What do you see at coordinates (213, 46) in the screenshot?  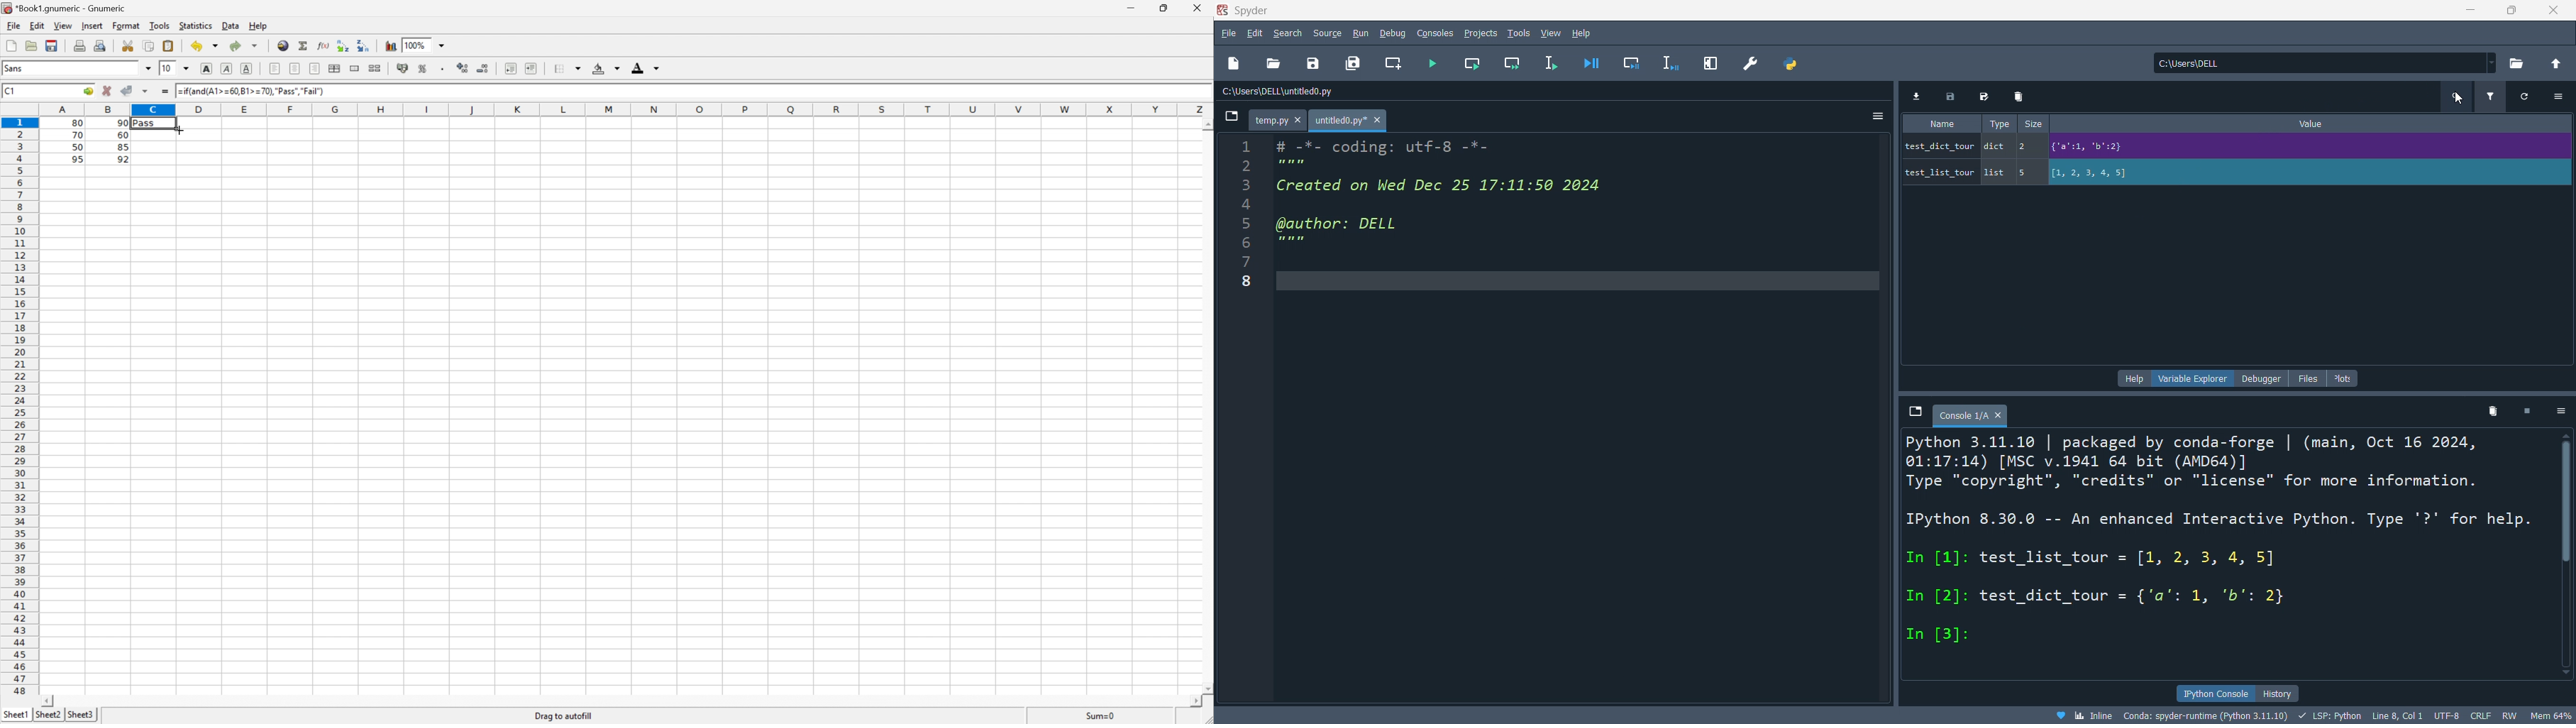 I see `Drop Down` at bounding box center [213, 46].